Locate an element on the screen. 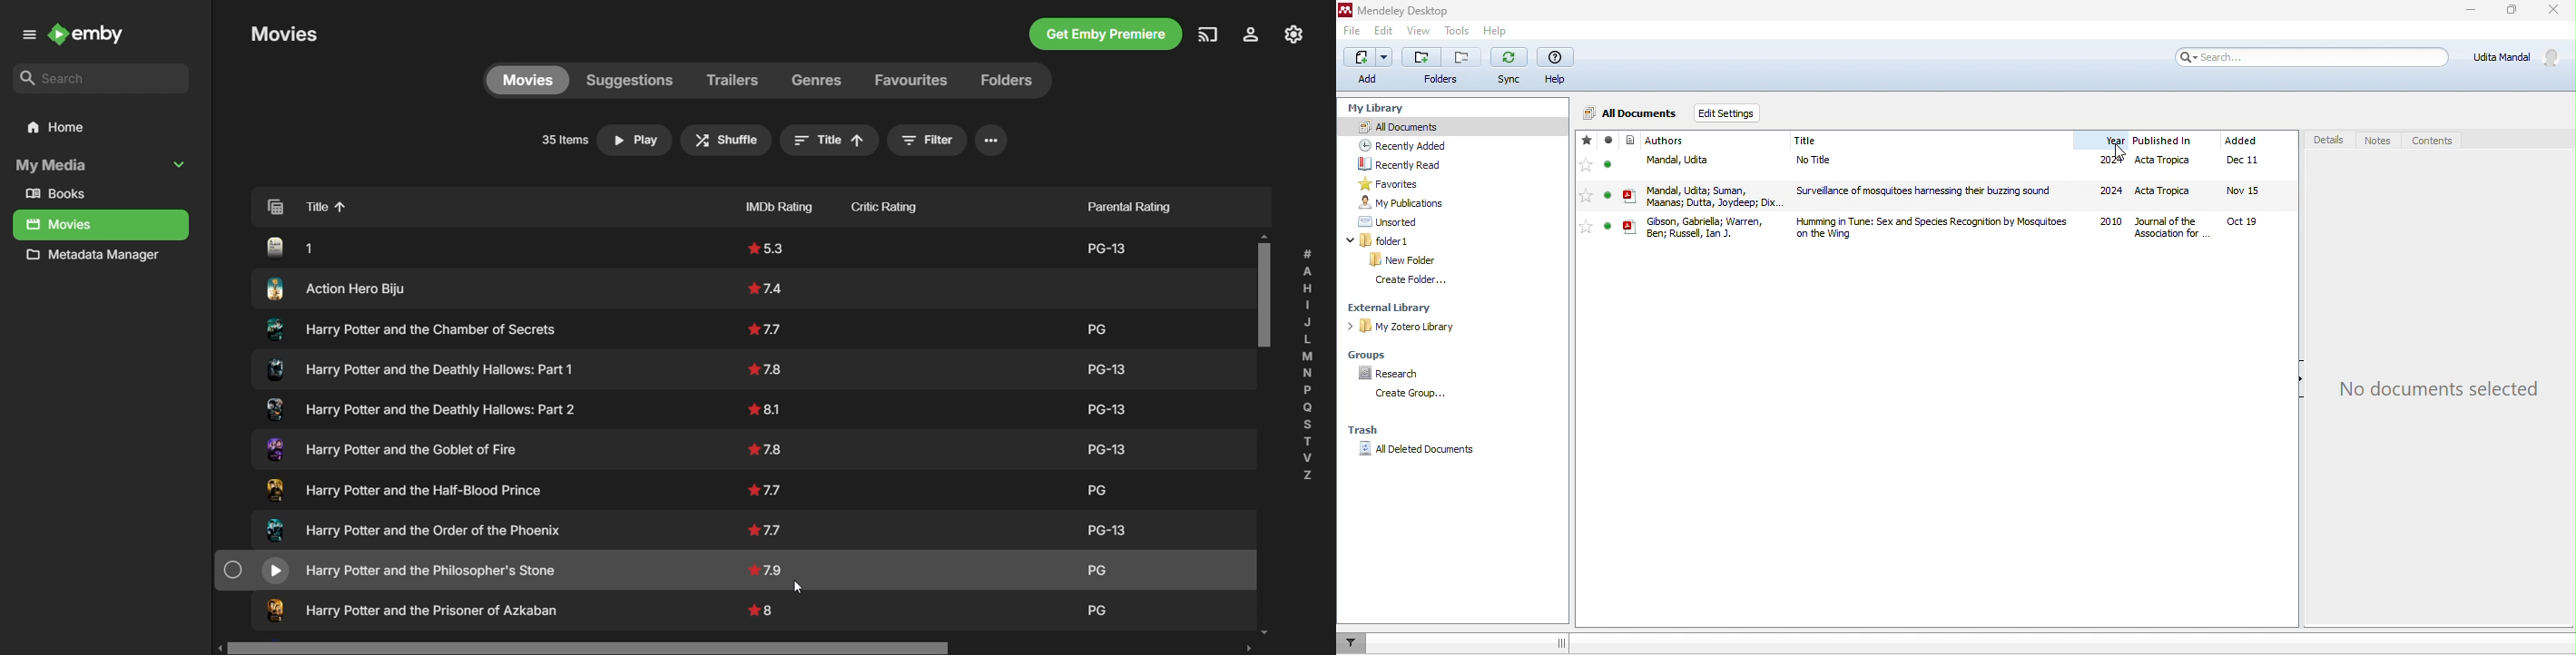  mendley desktop is located at coordinates (1398, 12).